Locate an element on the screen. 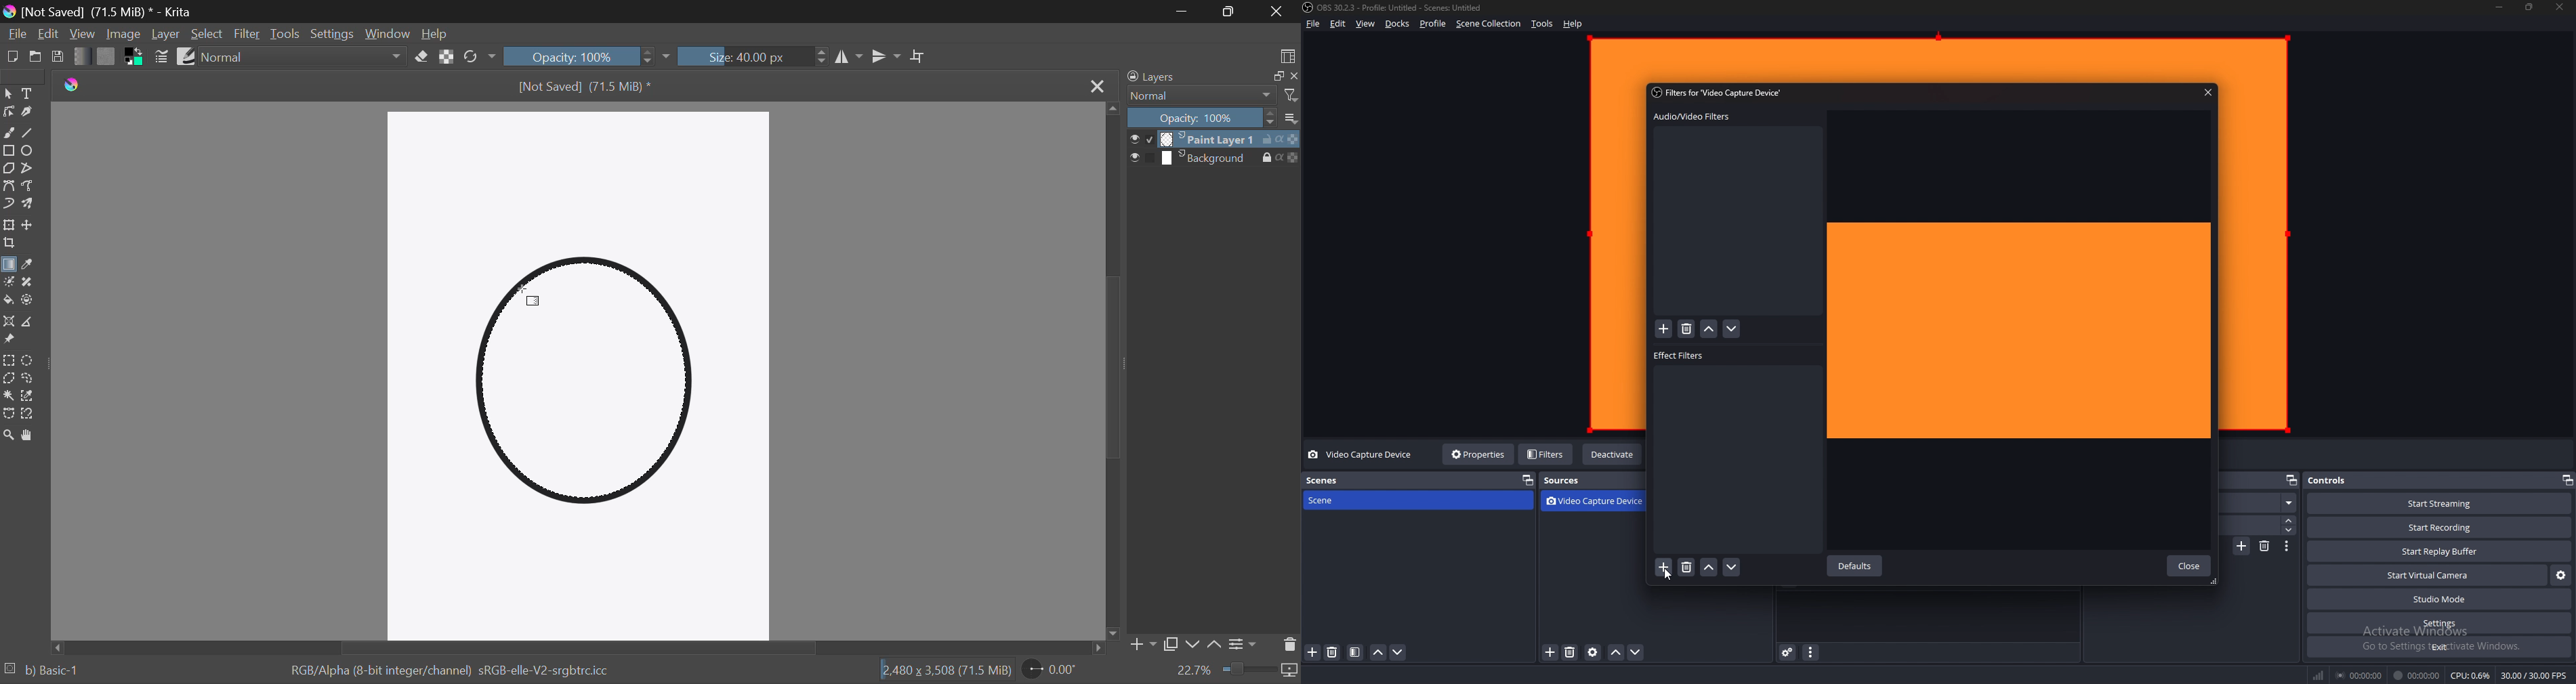  settings is located at coordinates (2440, 624).